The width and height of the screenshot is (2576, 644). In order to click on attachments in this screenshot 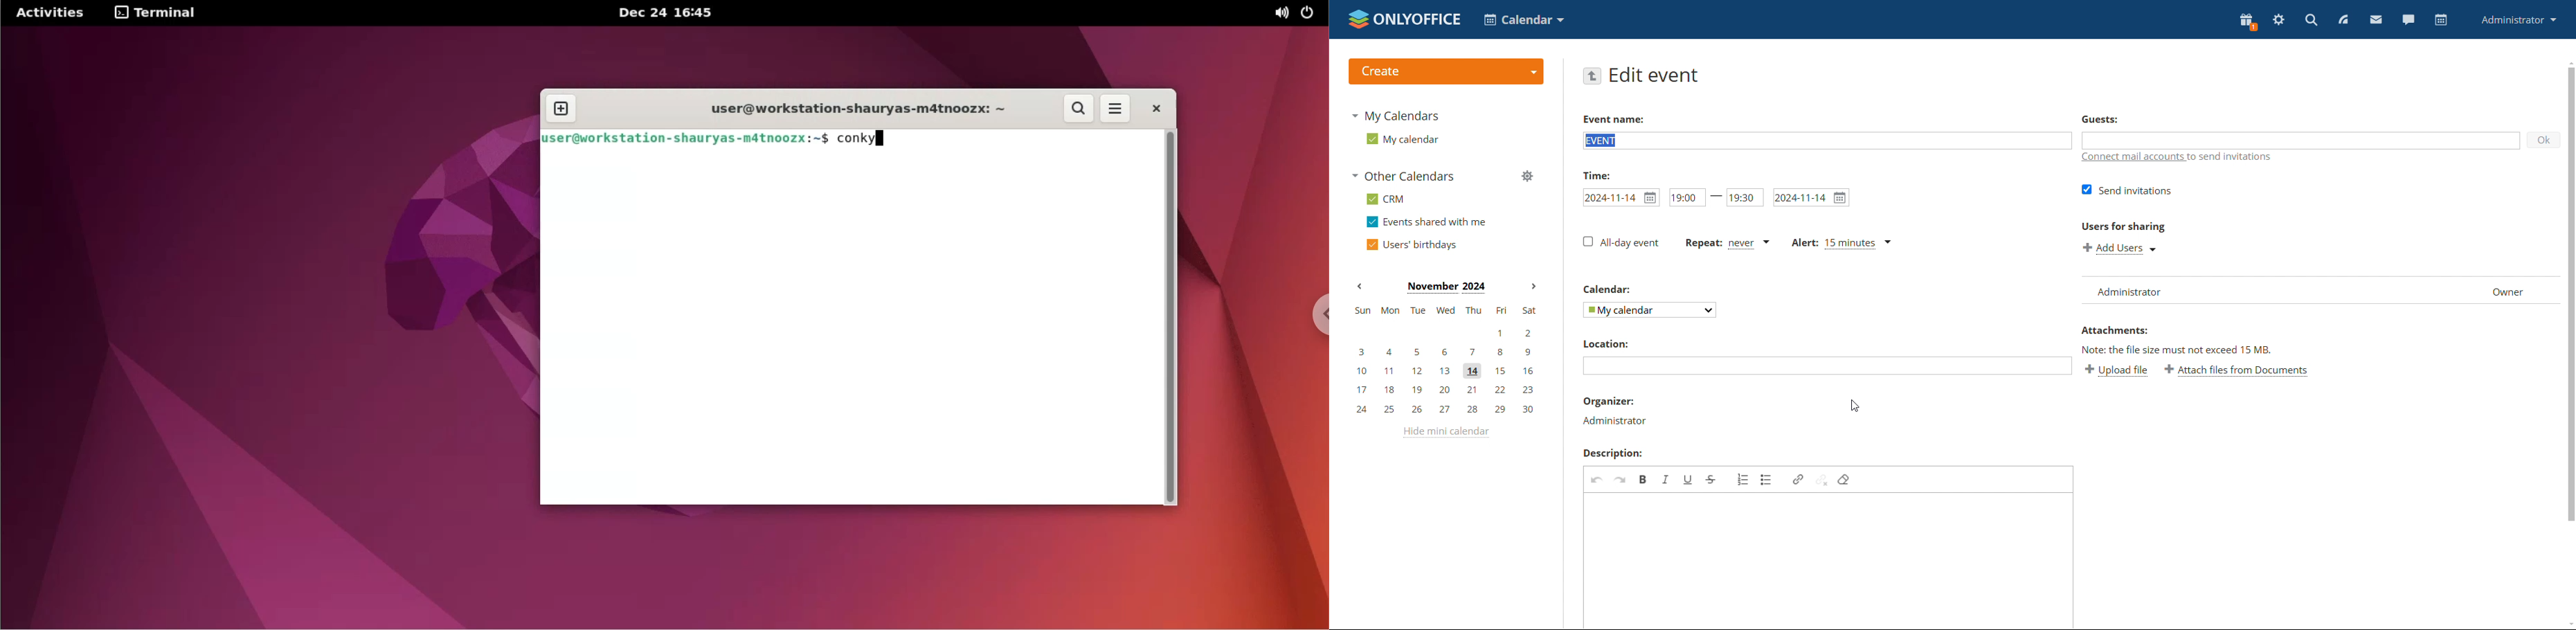, I will do `click(2120, 331)`.